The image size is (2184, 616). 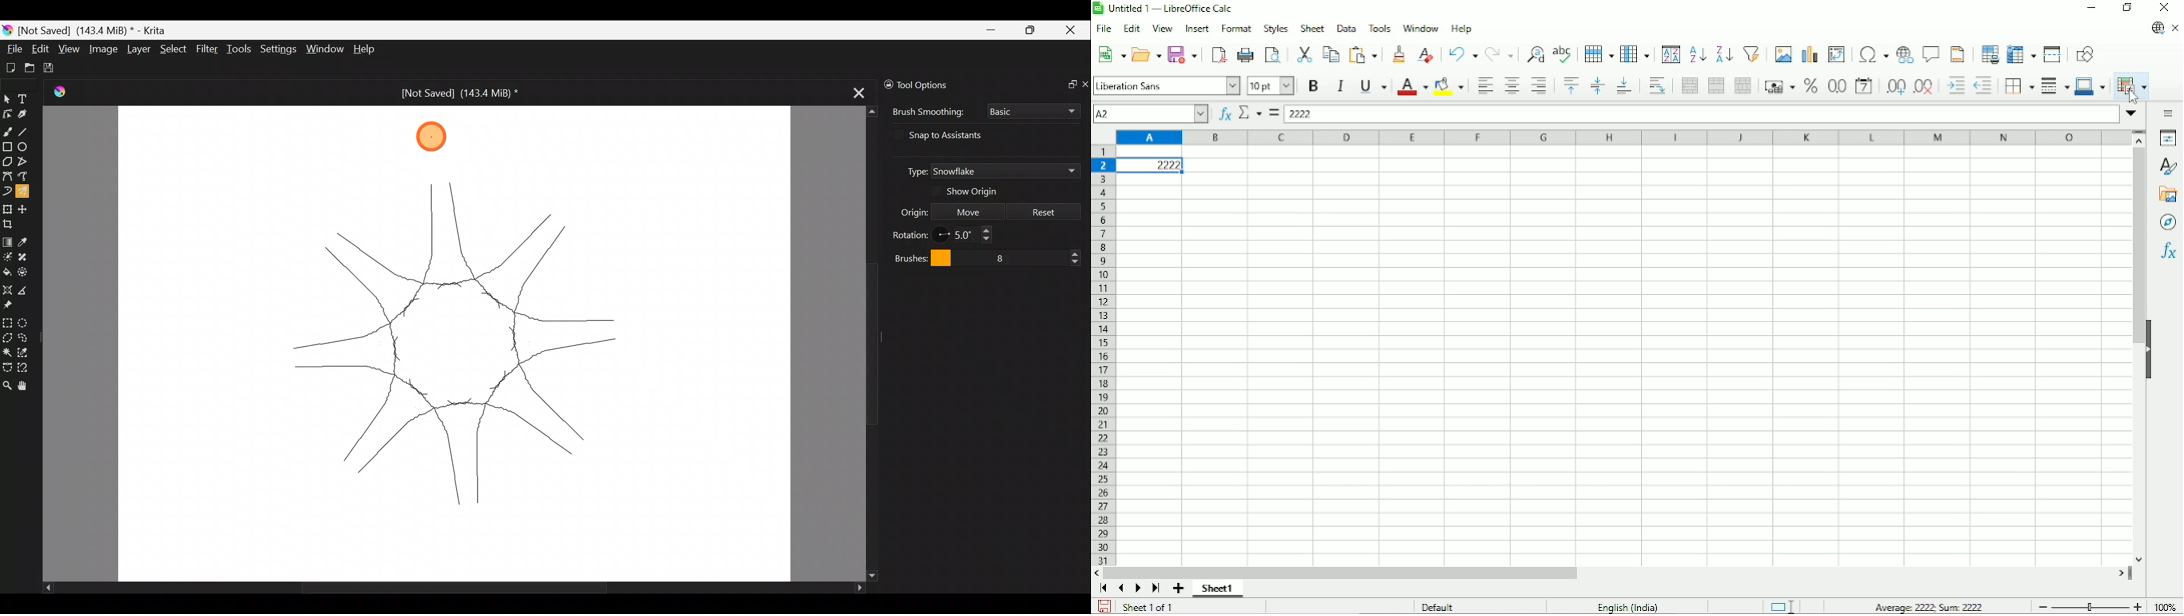 What do you see at coordinates (1312, 28) in the screenshot?
I see `Sheet` at bounding box center [1312, 28].